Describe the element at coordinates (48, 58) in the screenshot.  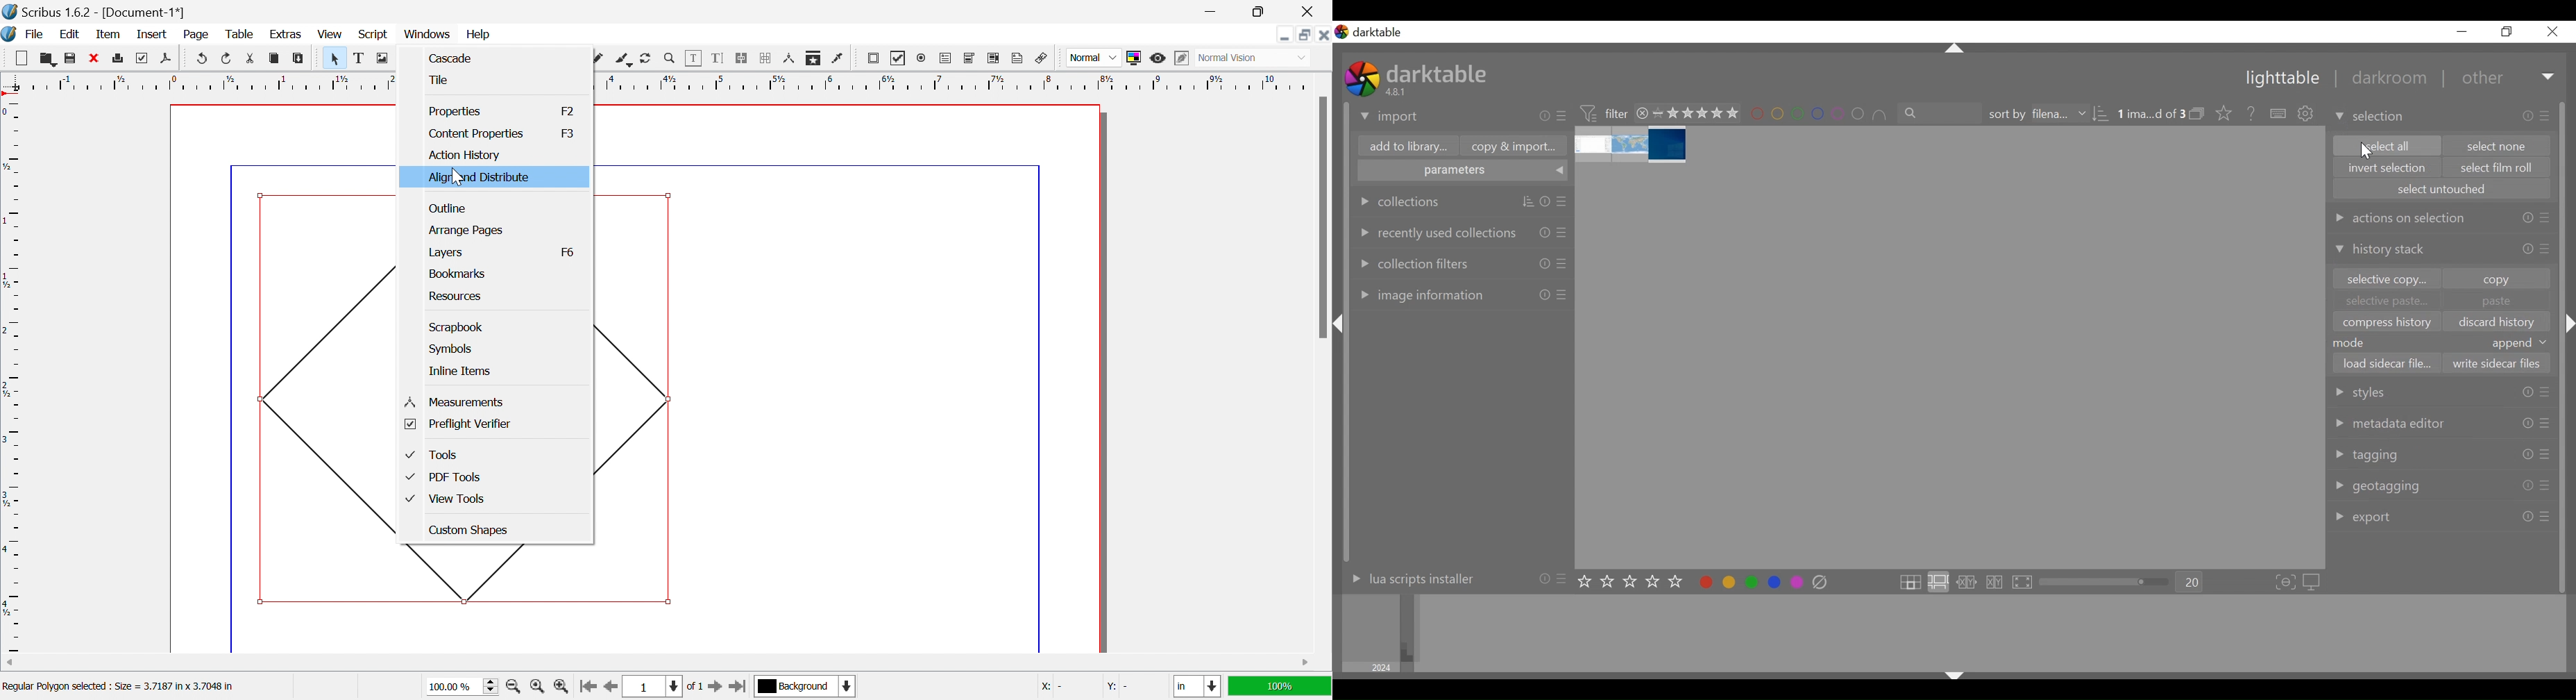
I see `Open` at that location.